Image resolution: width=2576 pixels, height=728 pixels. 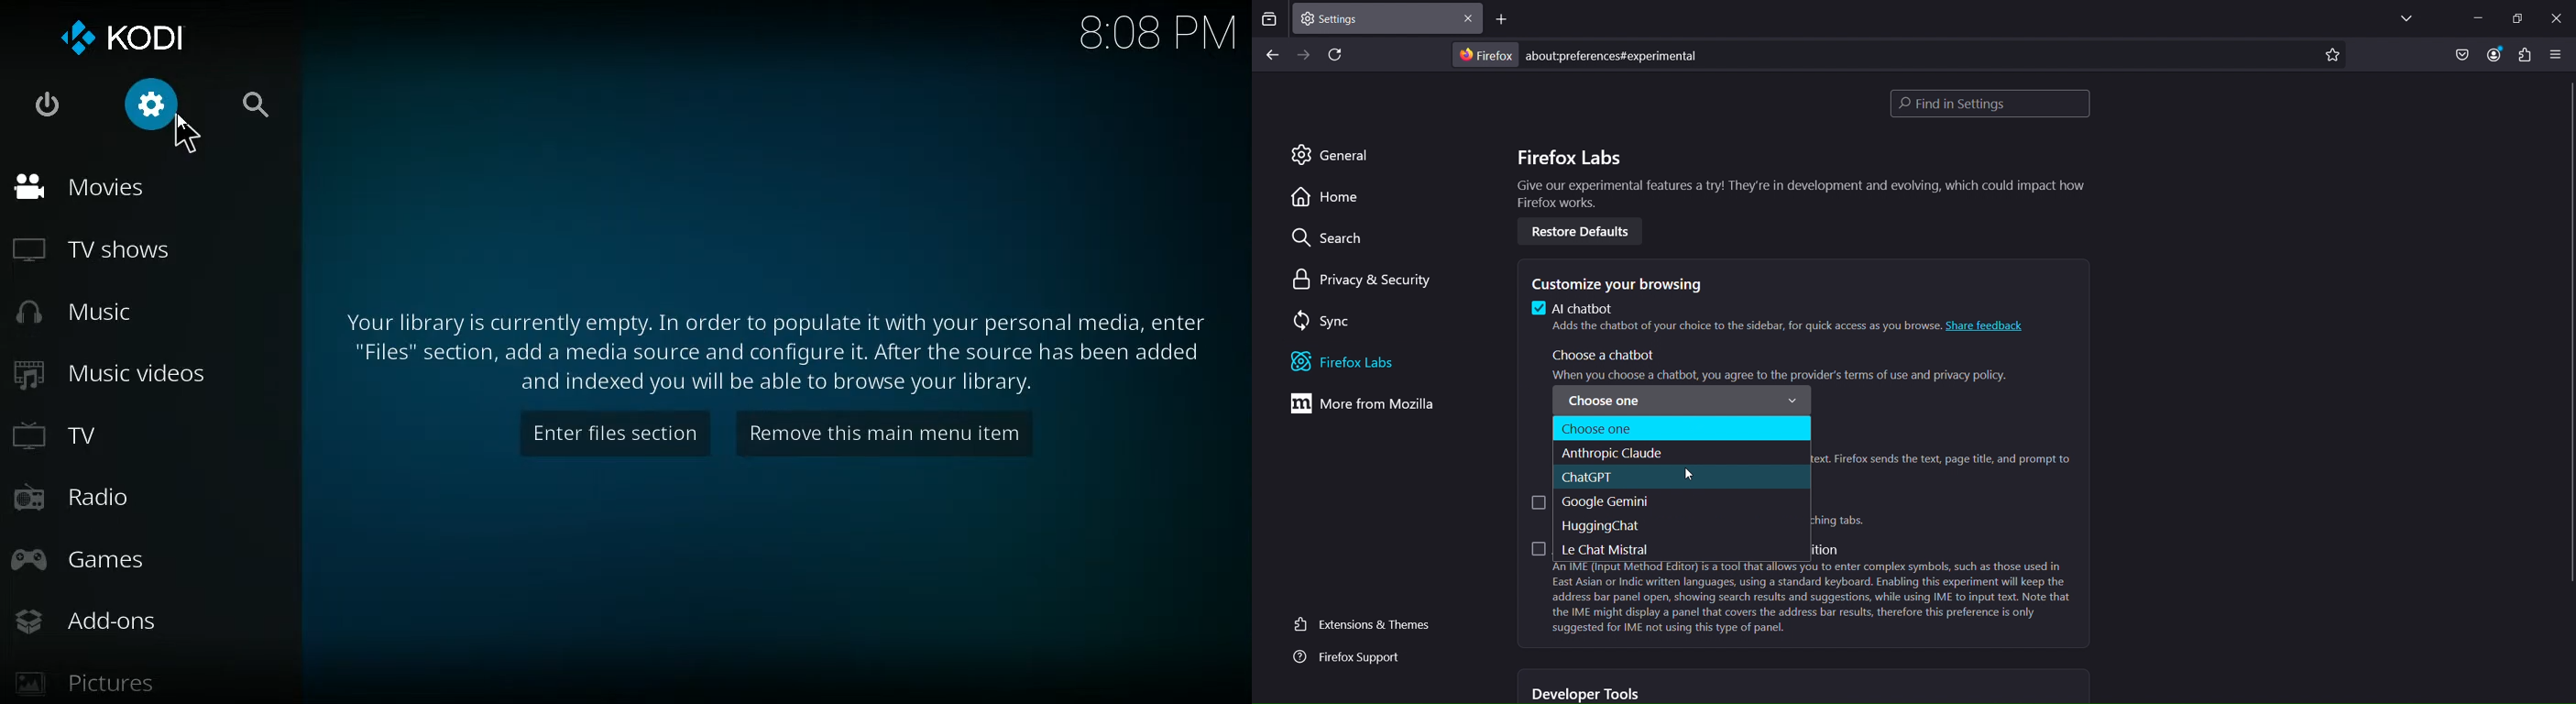 I want to click on chatgpt, so click(x=1599, y=476).